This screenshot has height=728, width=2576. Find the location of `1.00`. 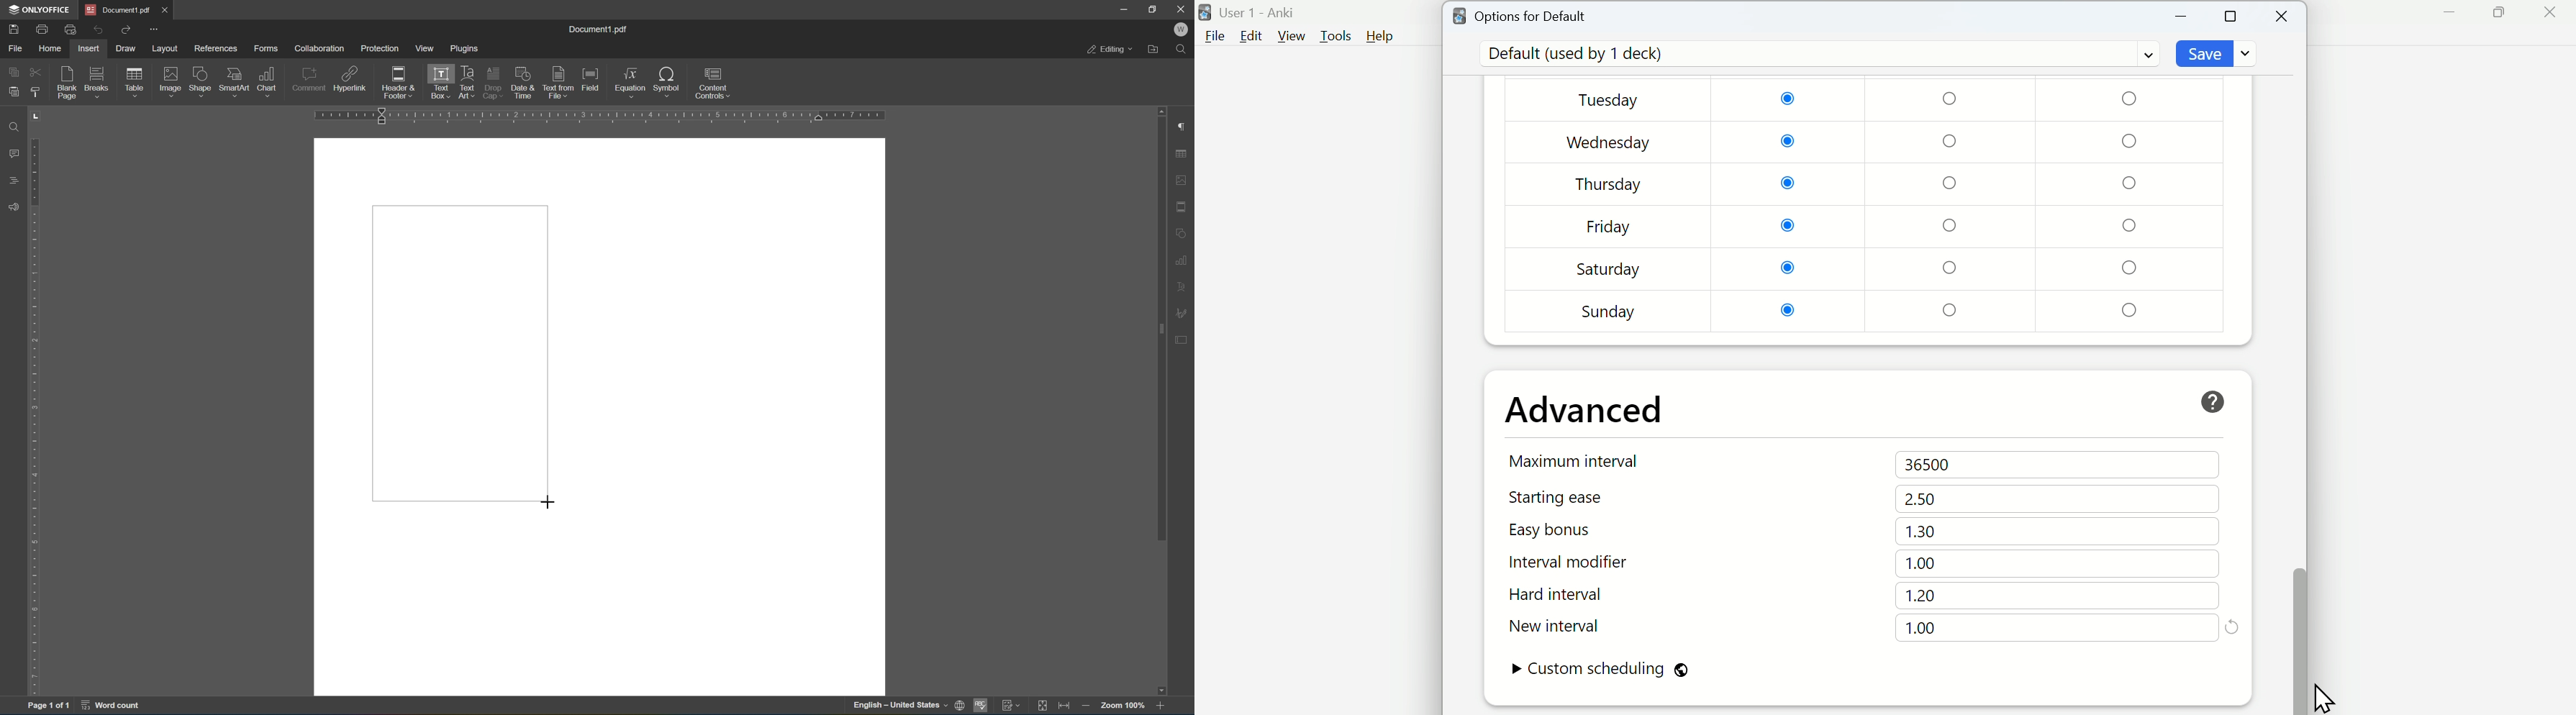

1.00 is located at coordinates (1923, 564).